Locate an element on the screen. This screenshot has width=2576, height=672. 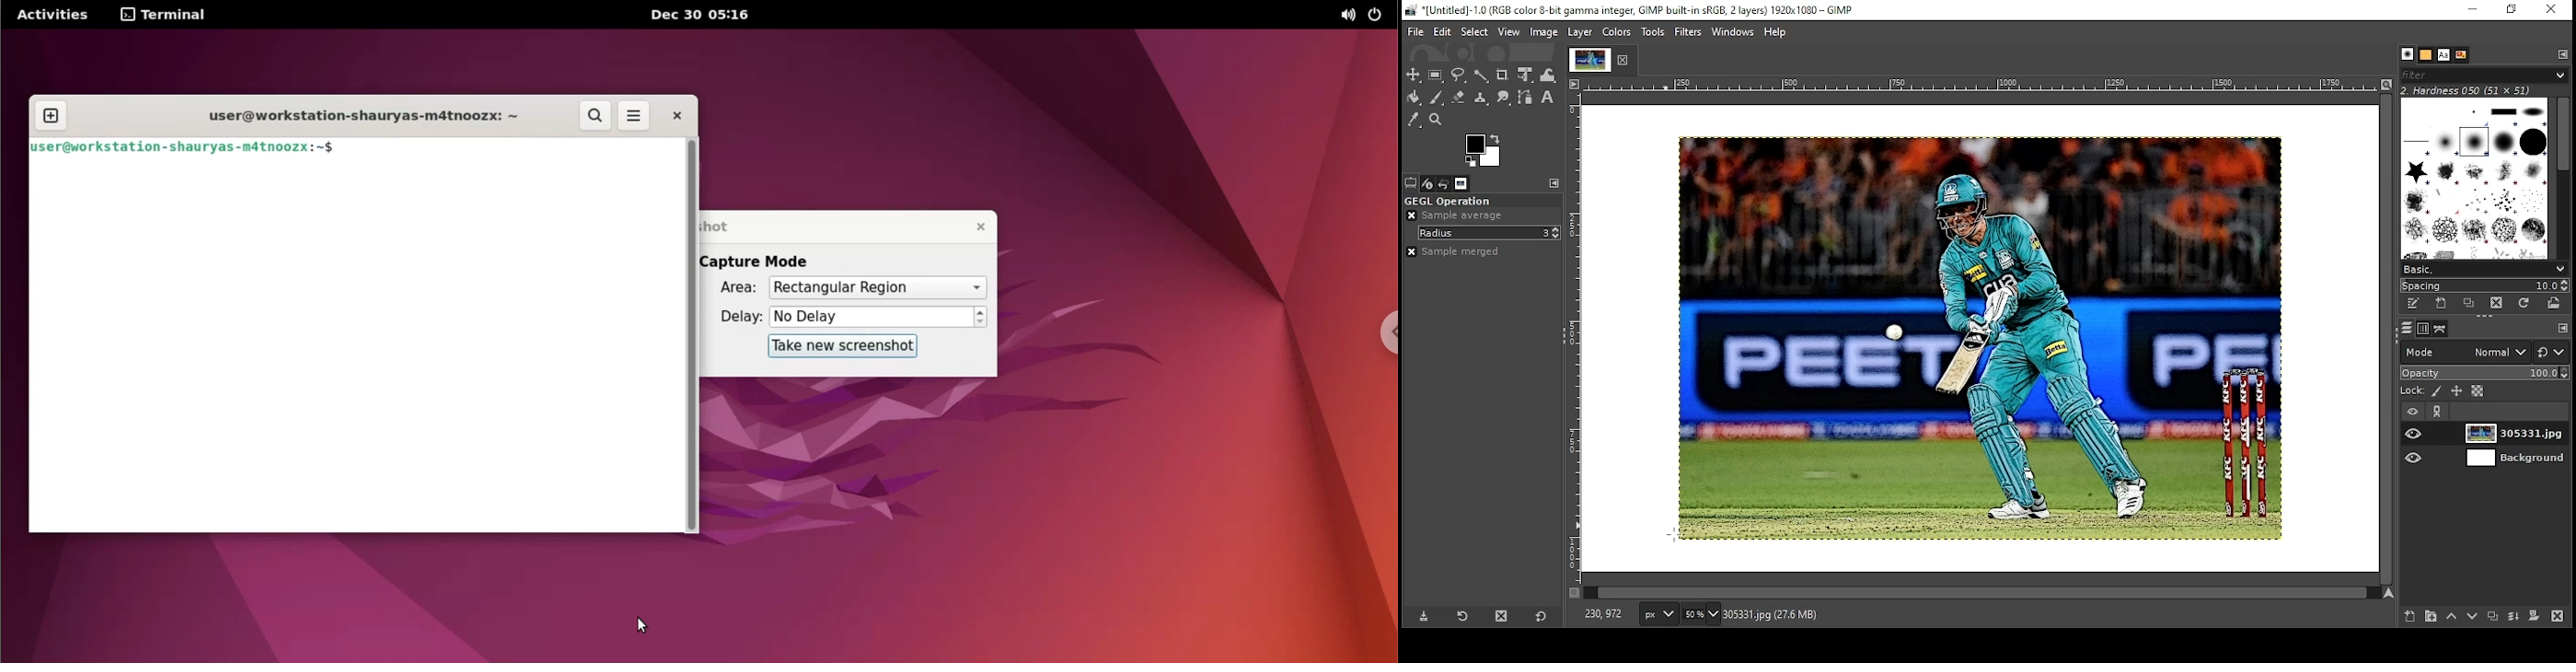
scroll bar is located at coordinates (2561, 179).